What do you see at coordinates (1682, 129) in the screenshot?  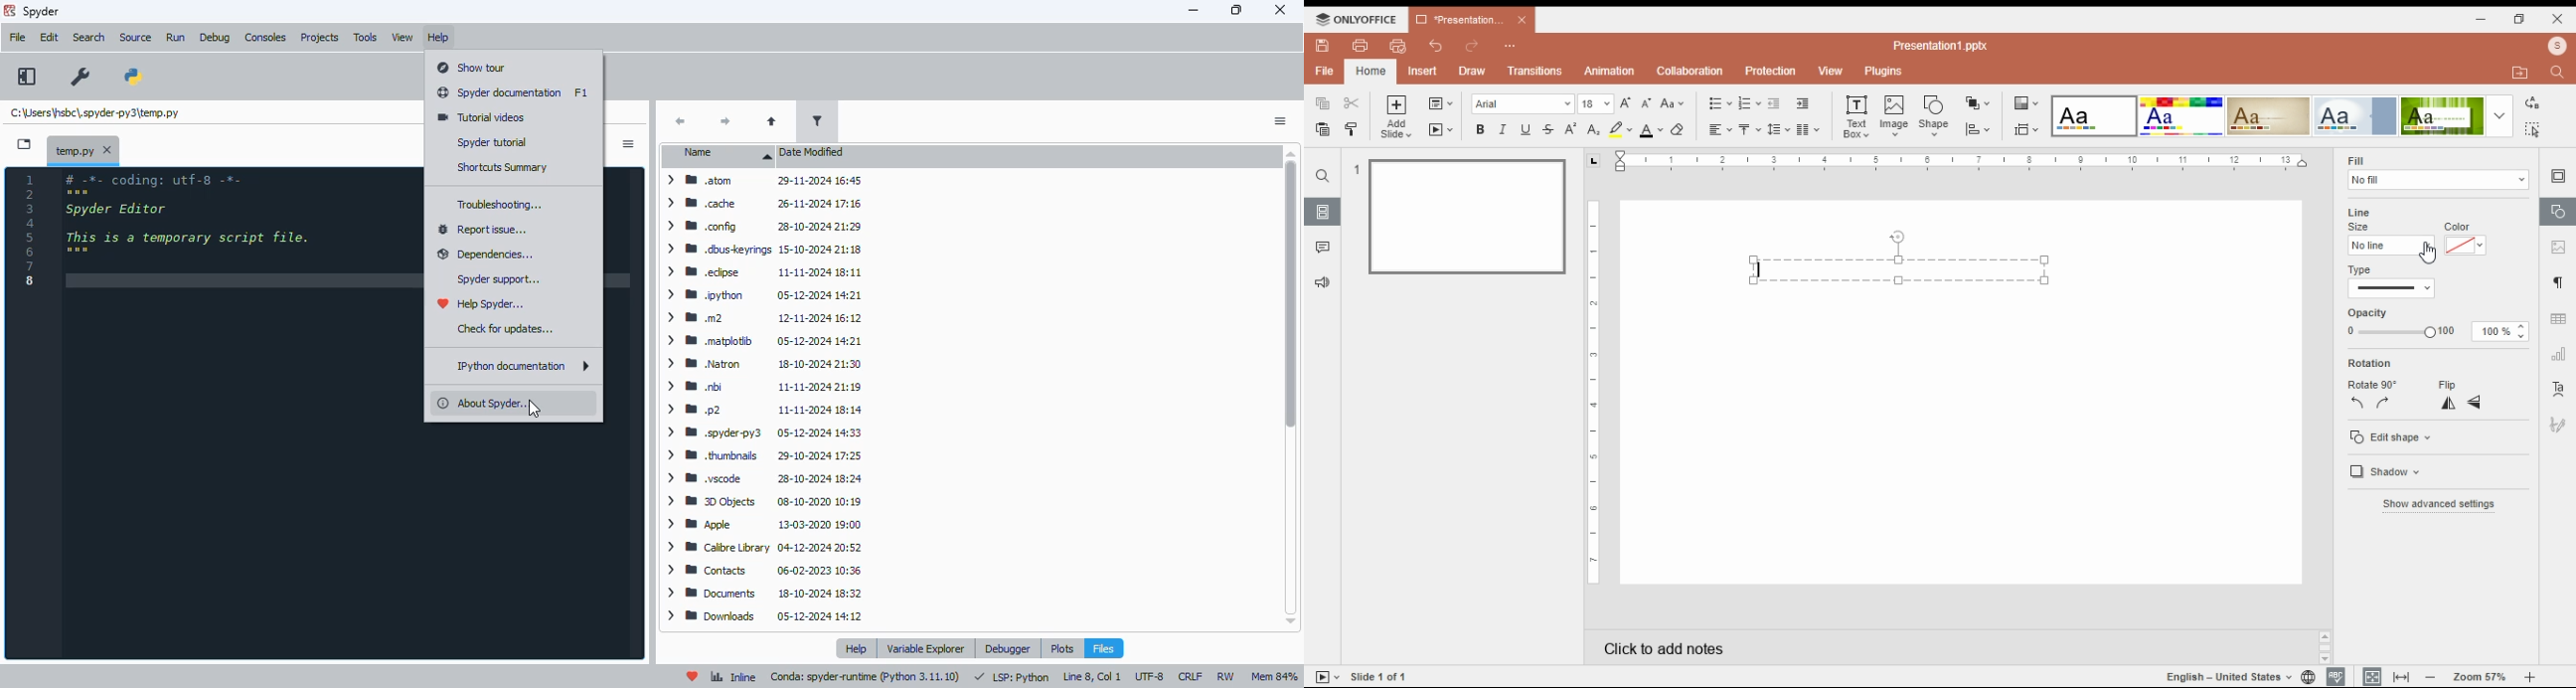 I see `clear` at bounding box center [1682, 129].